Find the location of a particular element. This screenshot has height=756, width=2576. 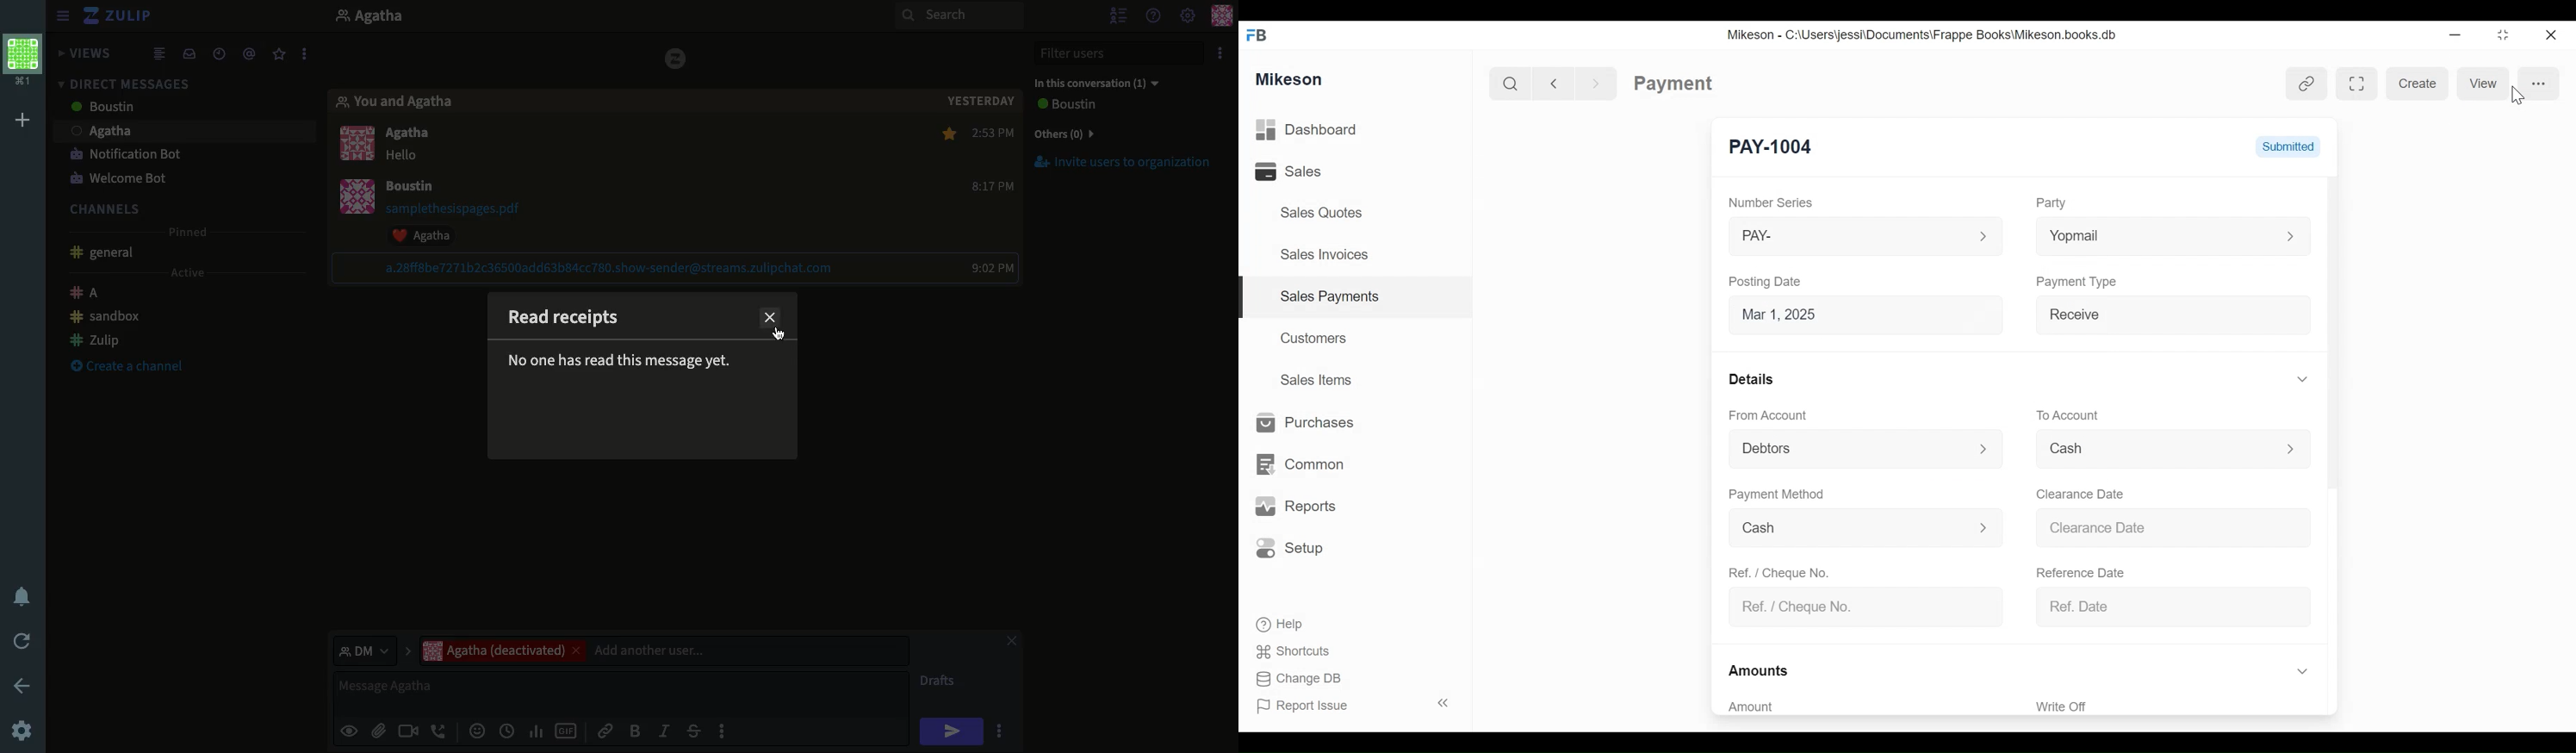

Create is located at coordinates (2418, 82).